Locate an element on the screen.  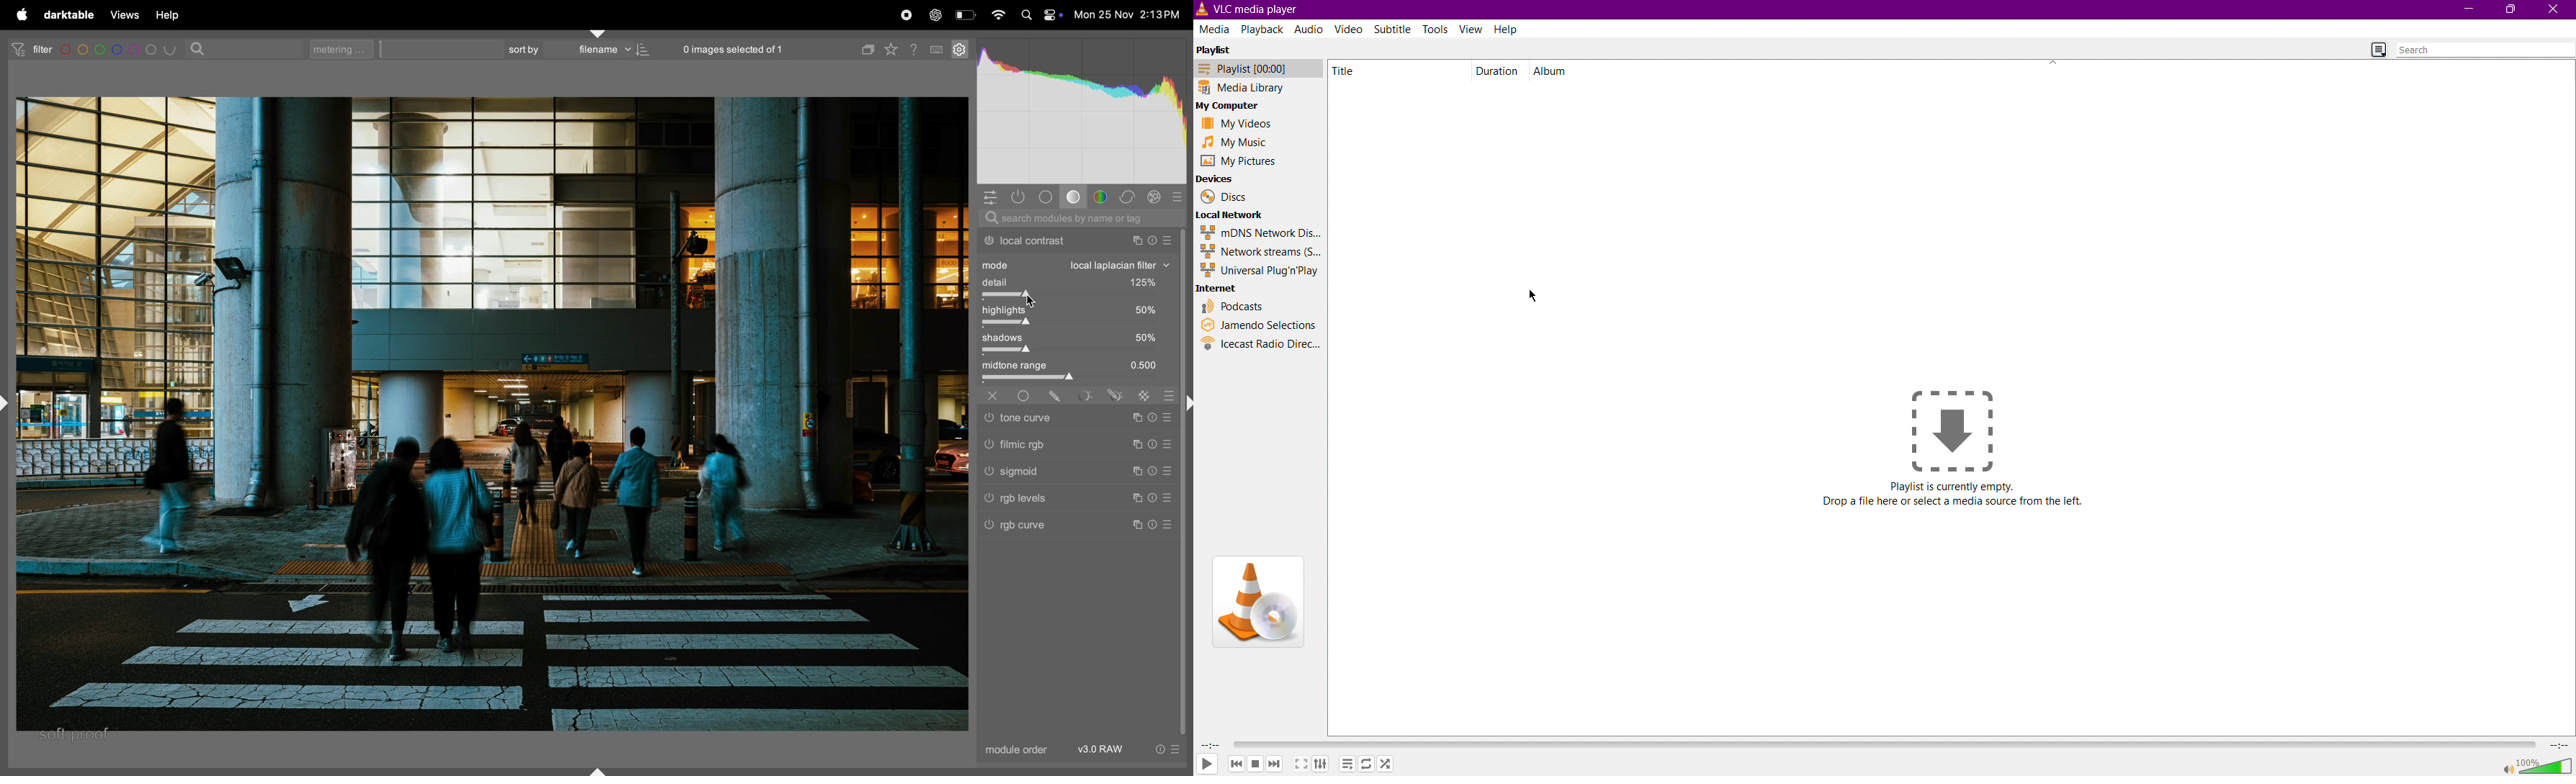
filmic rgb switched off is located at coordinates (988, 445).